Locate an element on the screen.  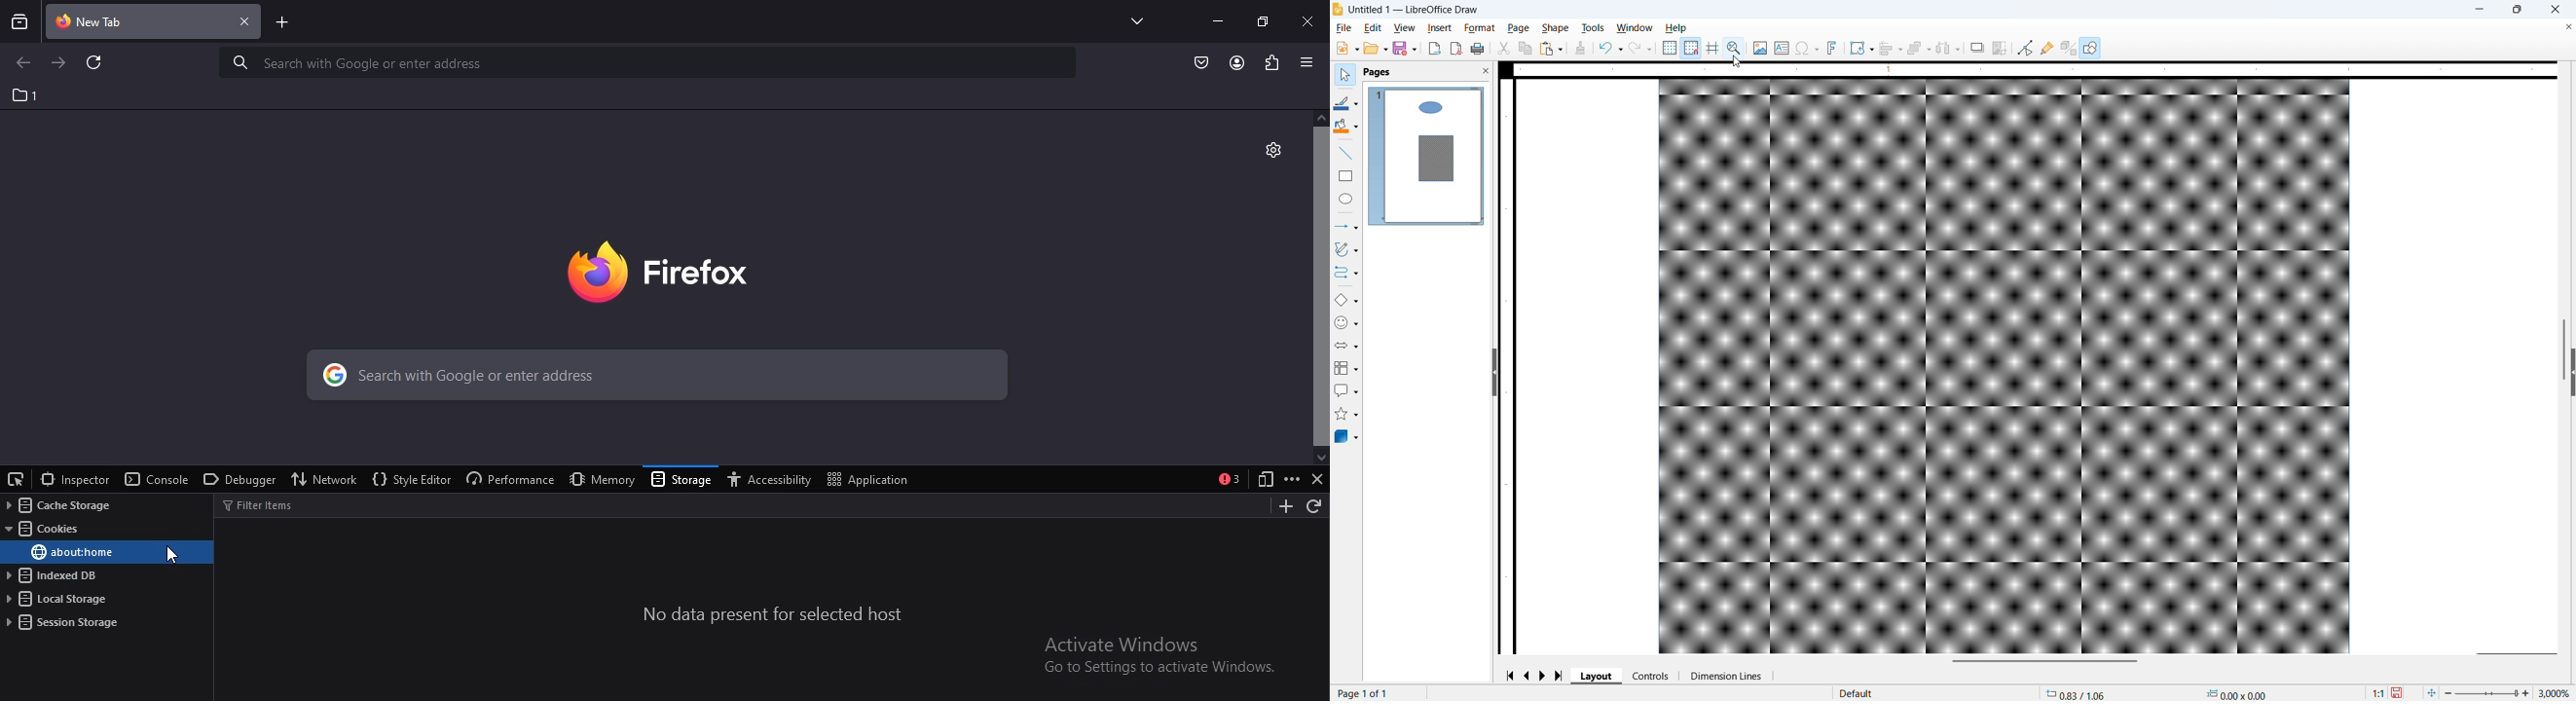
save  is located at coordinates (2398, 693).